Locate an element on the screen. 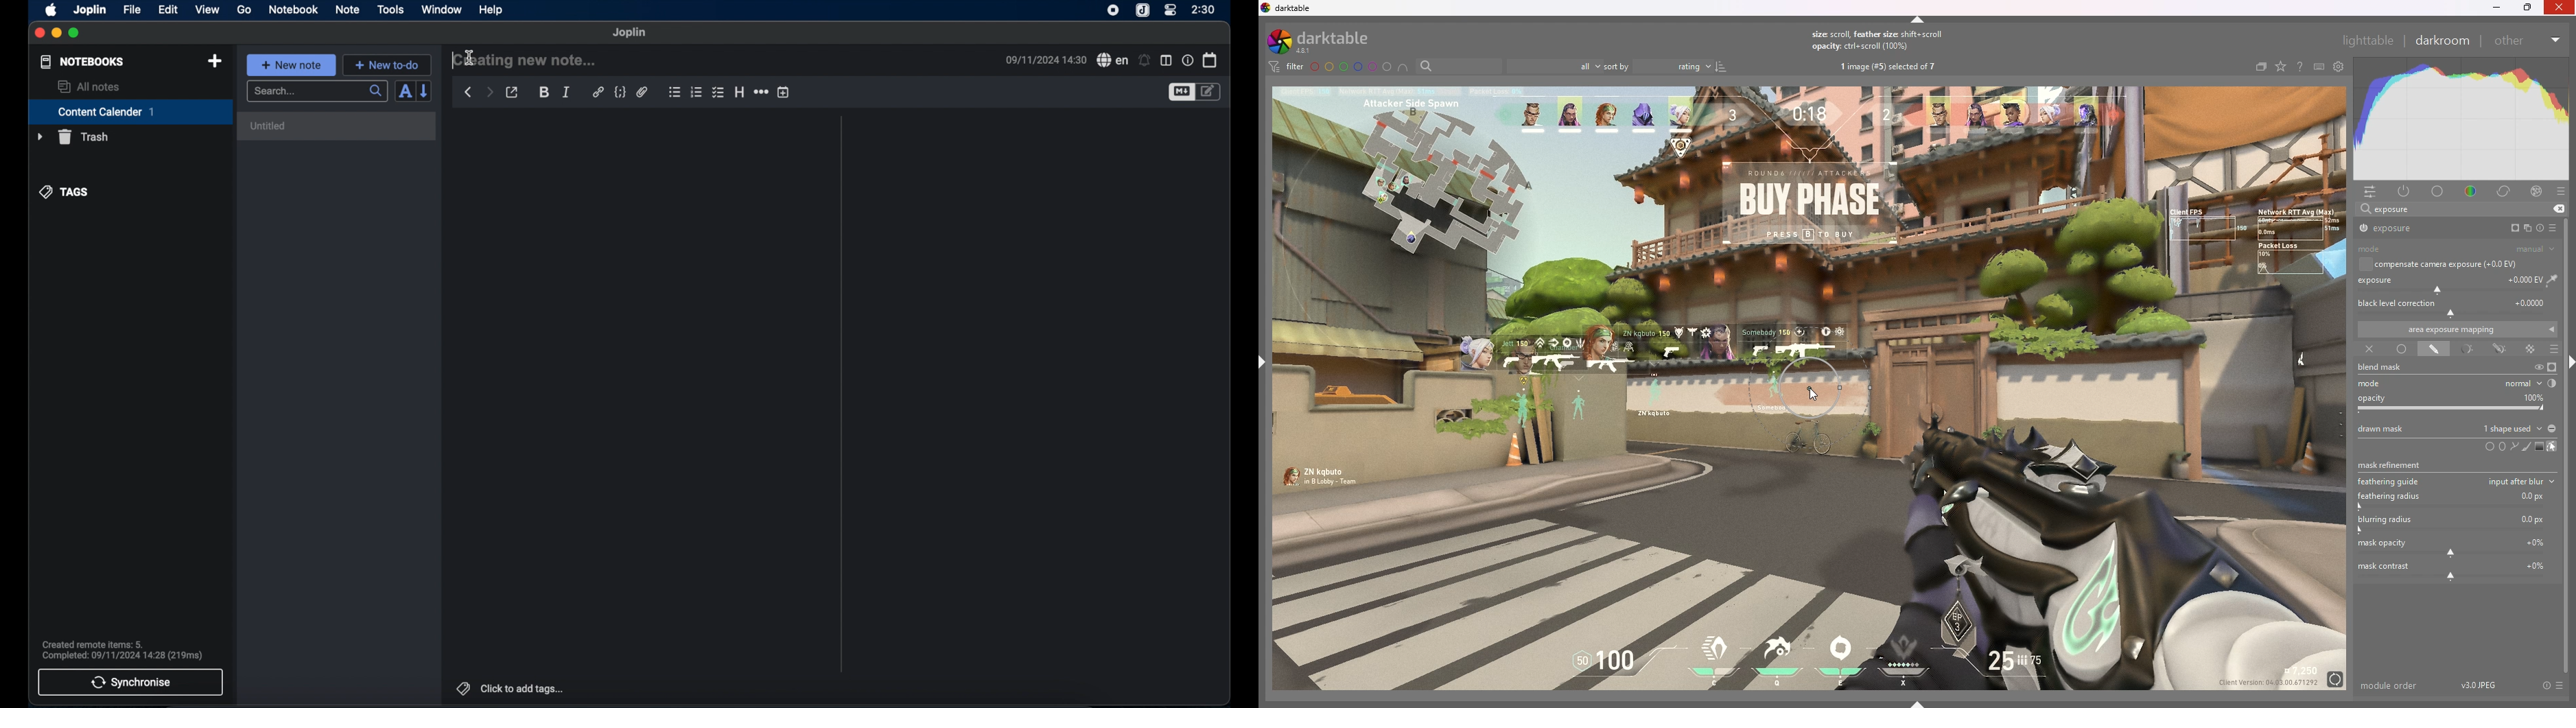 This screenshot has width=2576, height=728. hide is located at coordinates (1918, 20).